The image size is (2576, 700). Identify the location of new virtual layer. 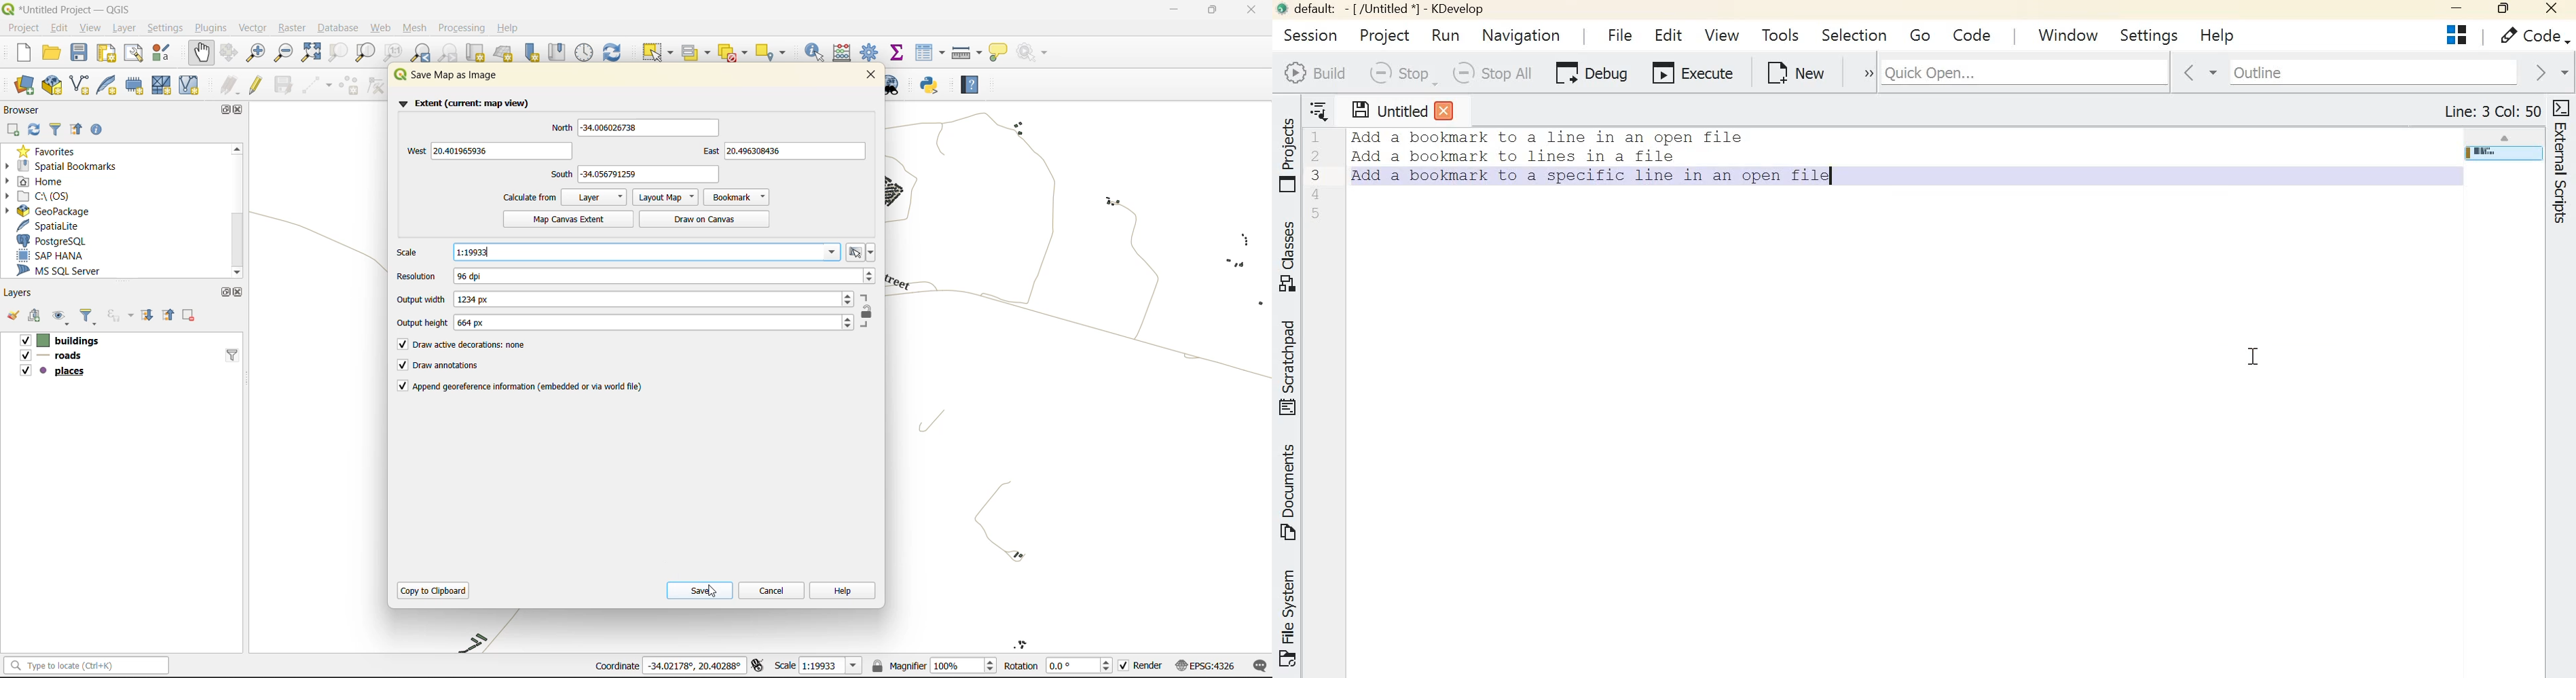
(190, 84).